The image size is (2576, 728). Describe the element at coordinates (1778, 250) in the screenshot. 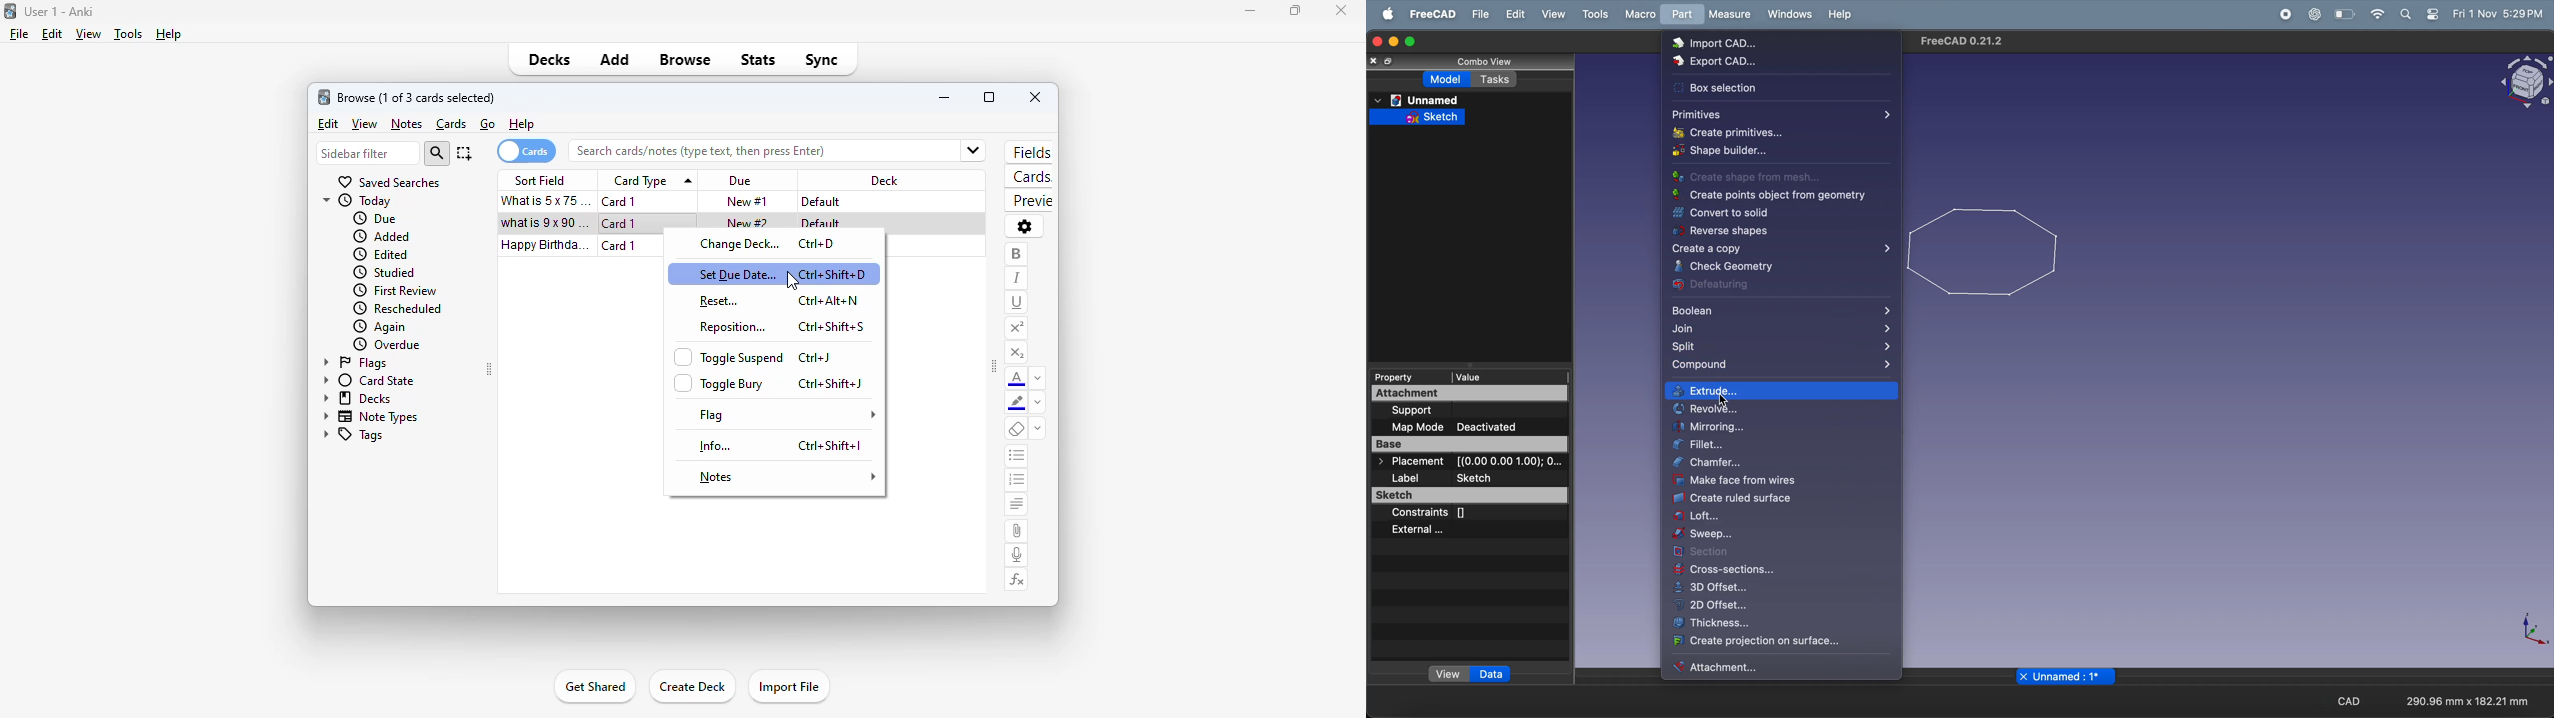

I see `create a copy` at that location.